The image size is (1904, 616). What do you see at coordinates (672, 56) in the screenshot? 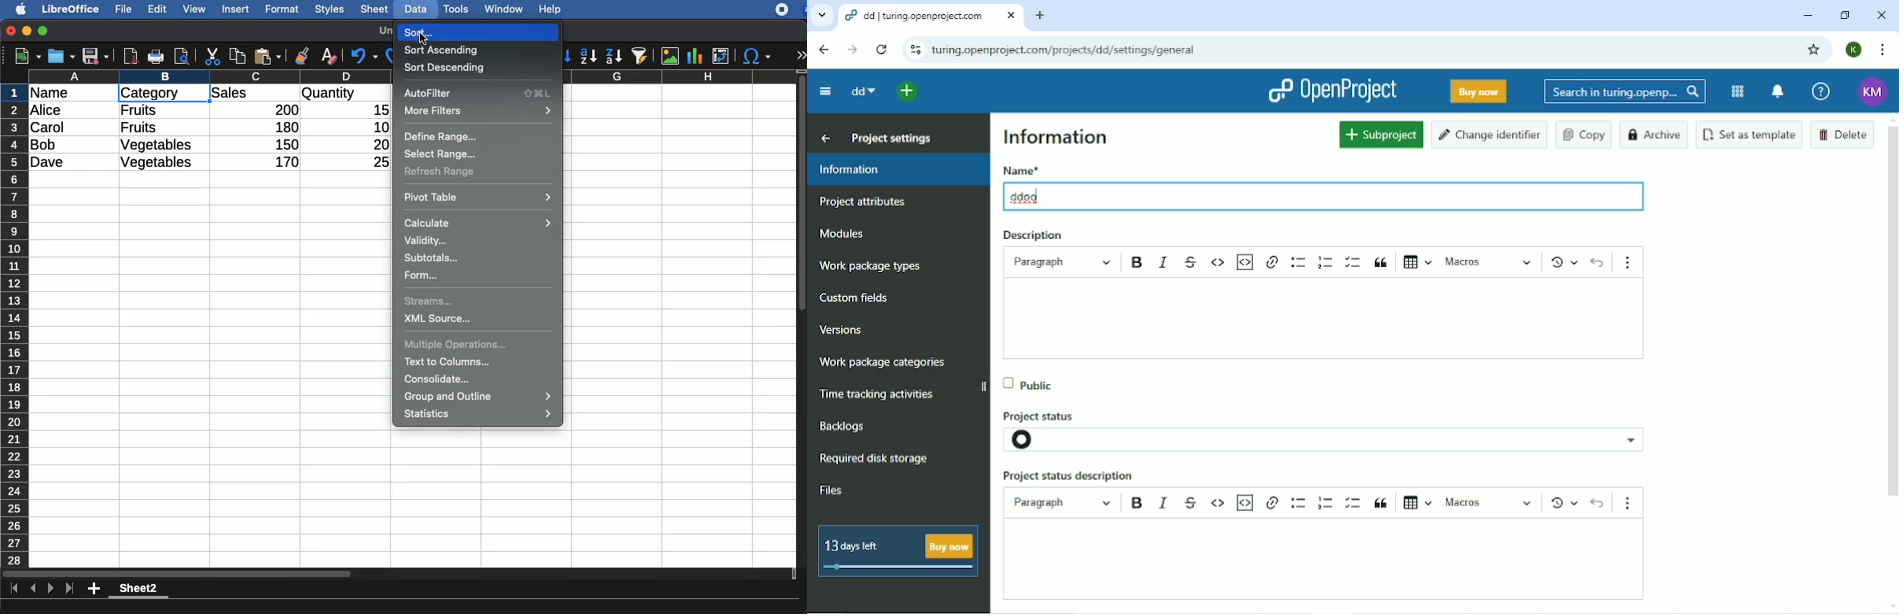
I see `image` at bounding box center [672, 56].